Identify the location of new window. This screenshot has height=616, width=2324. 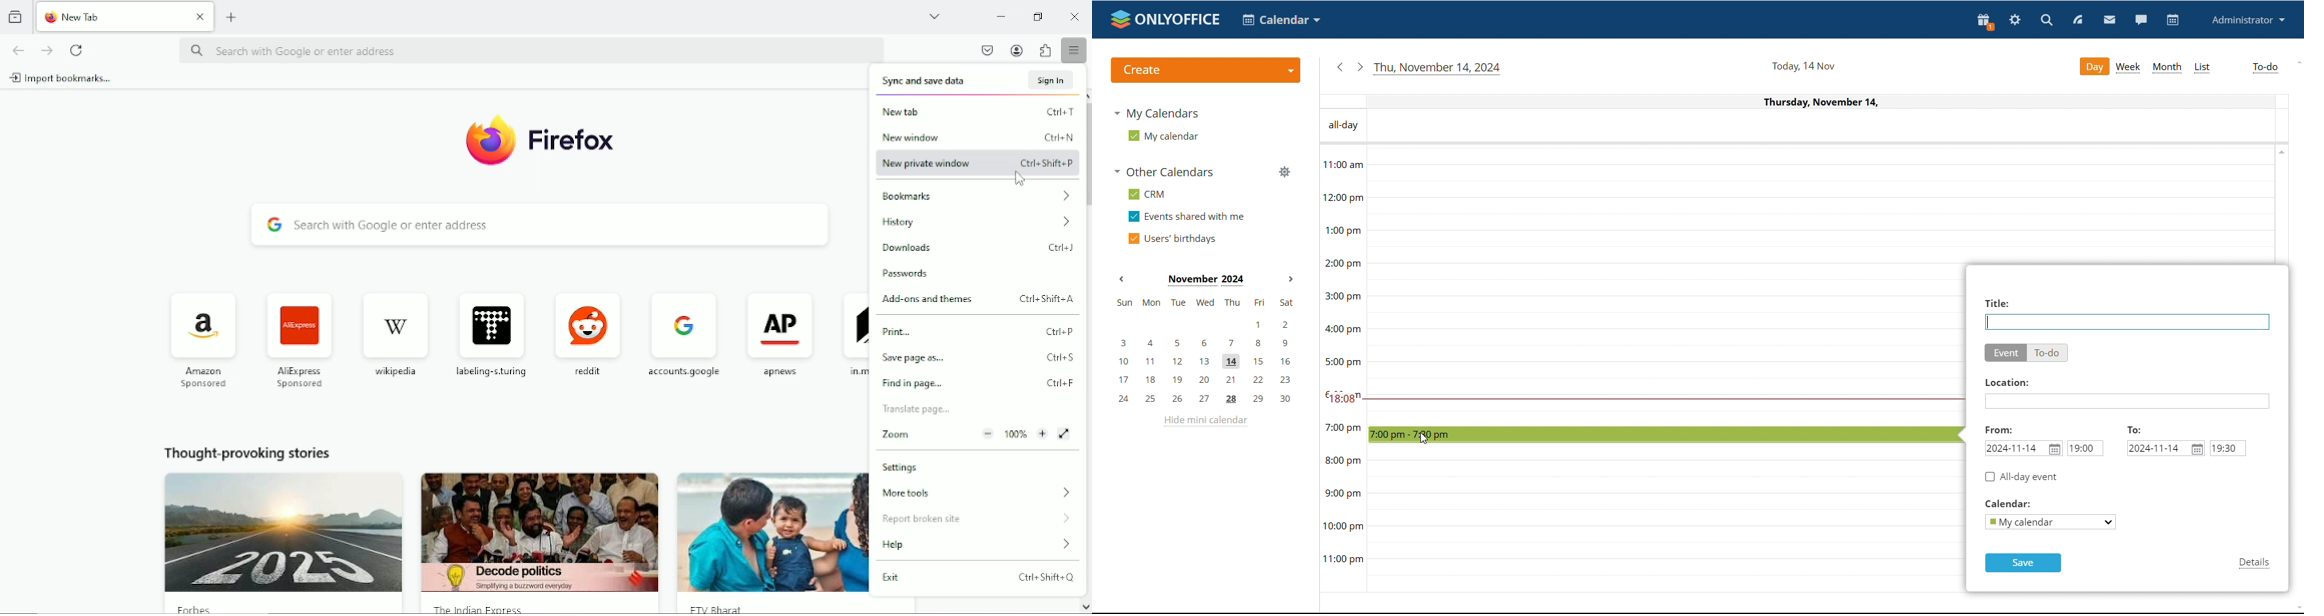
(978, 138).